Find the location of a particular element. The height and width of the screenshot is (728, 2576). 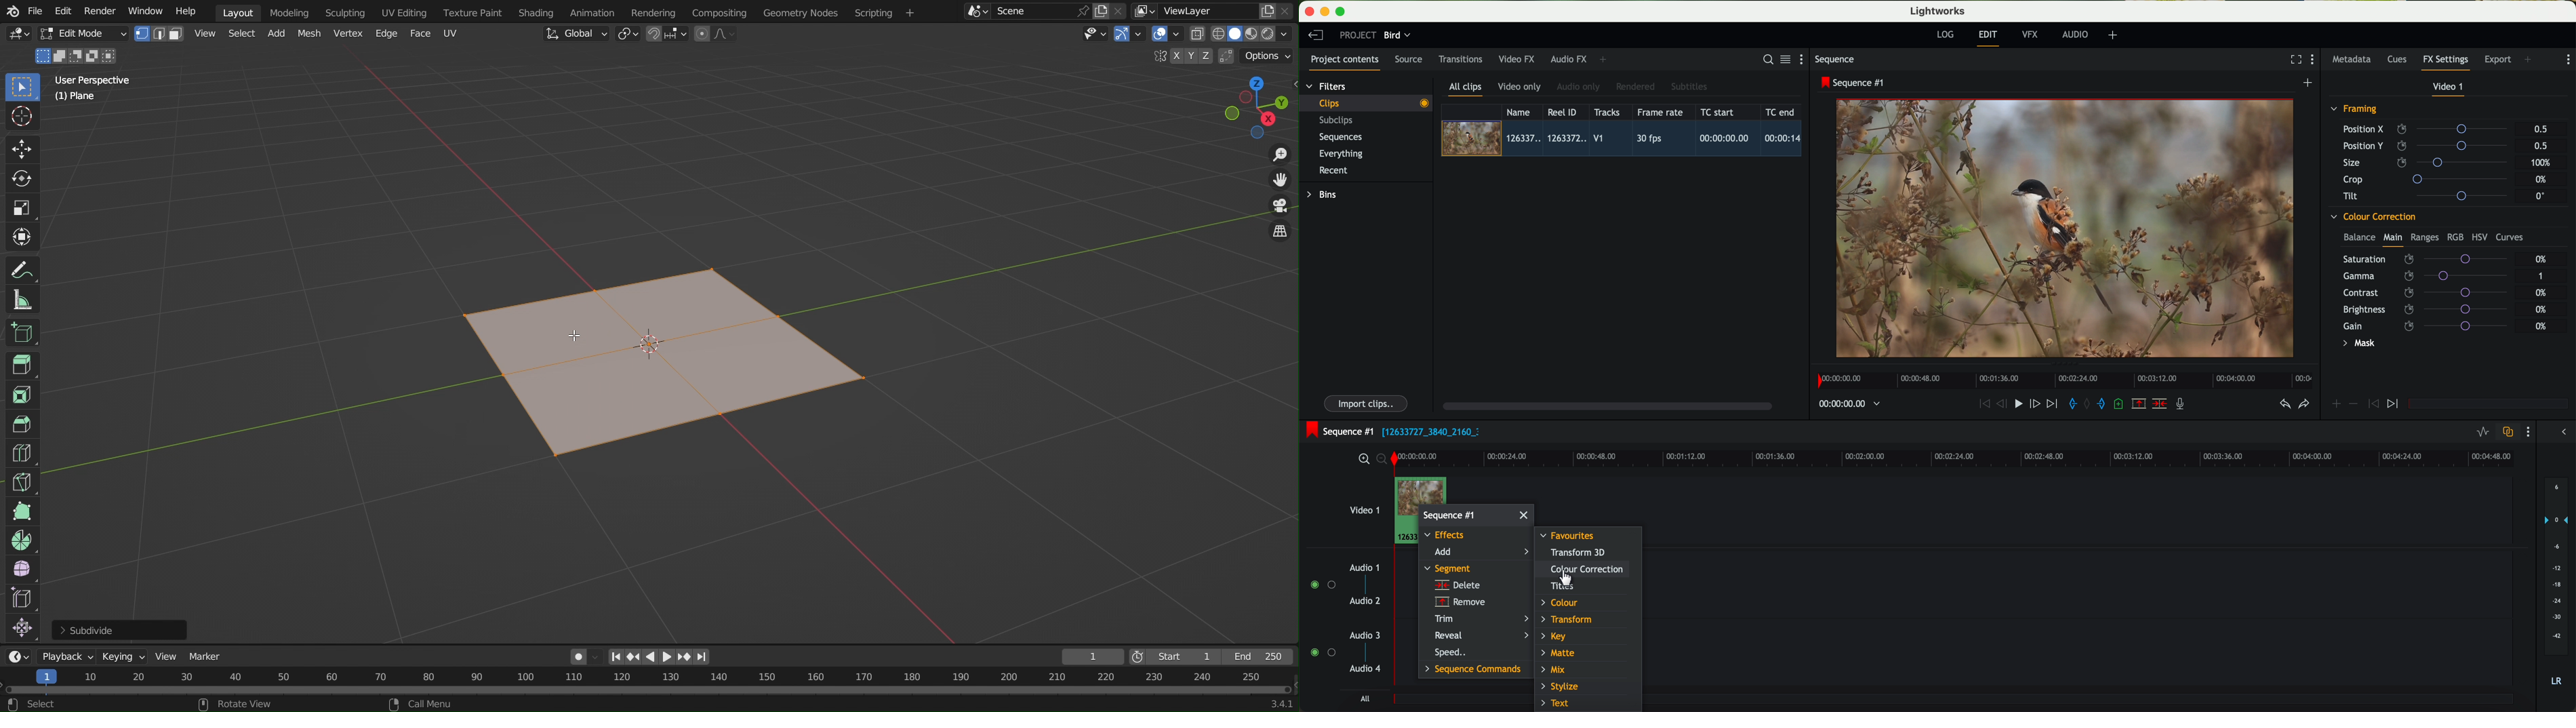

audio FX is located at coordinates (1569, 59).